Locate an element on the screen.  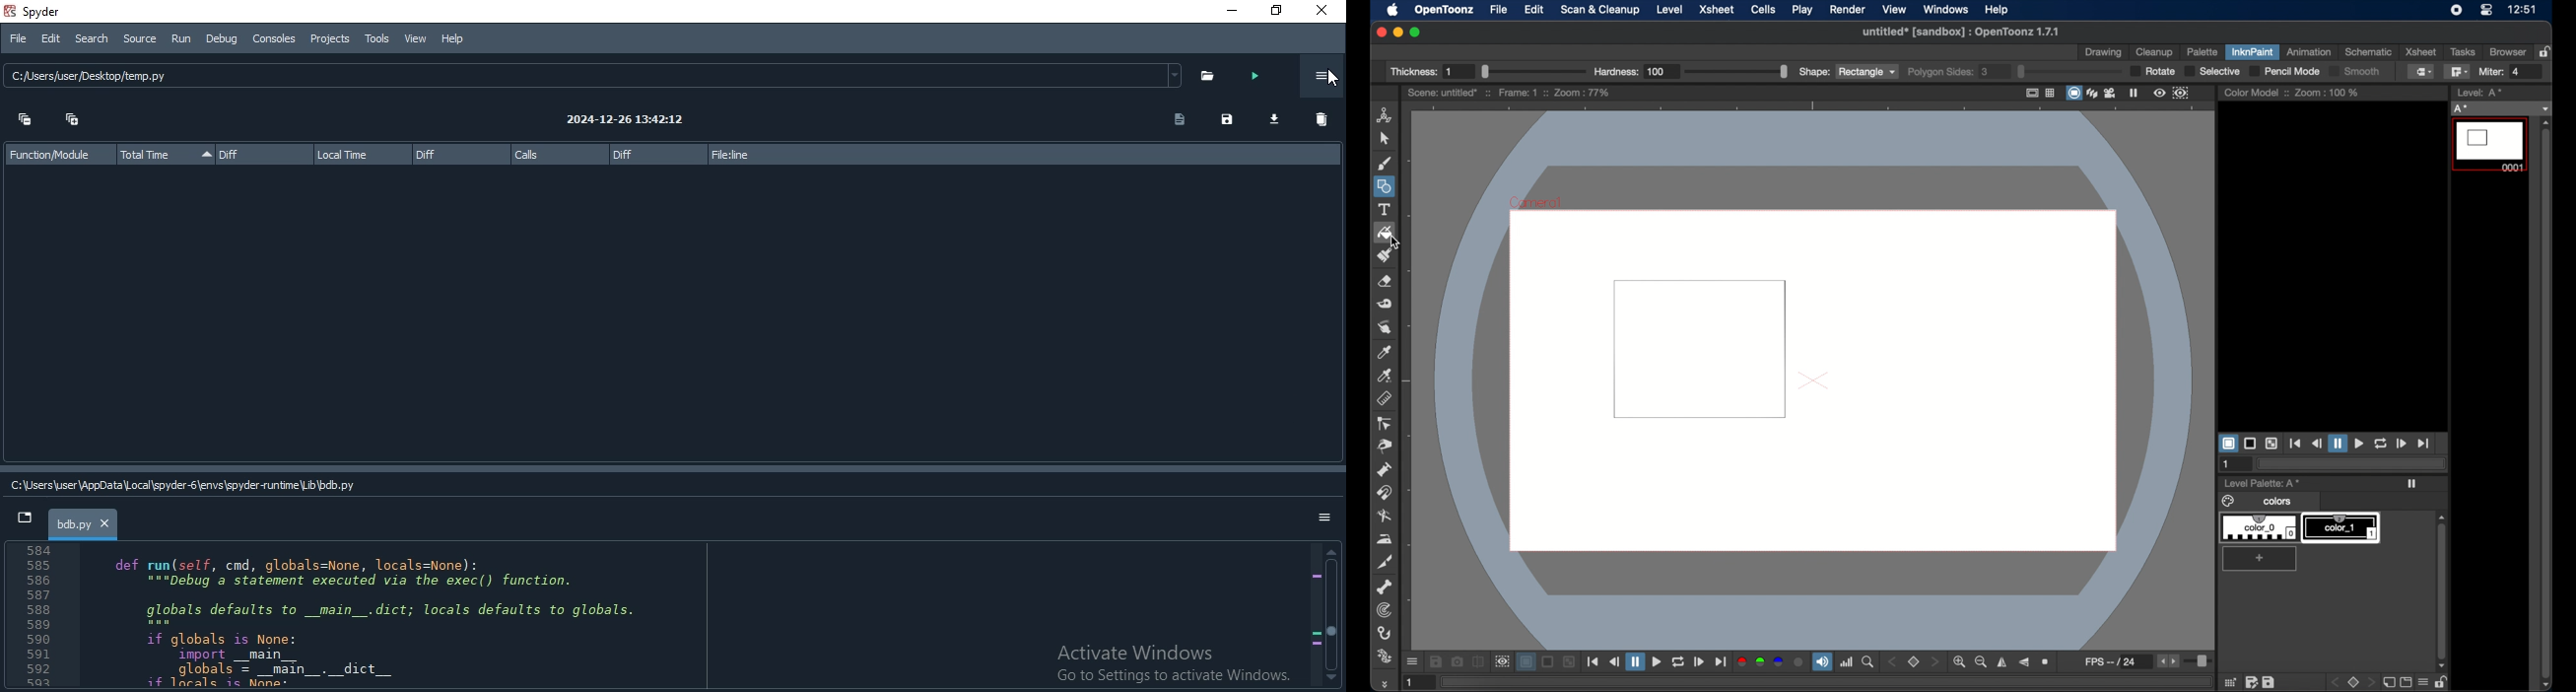
minimise is located at coordinates (1230, 13).